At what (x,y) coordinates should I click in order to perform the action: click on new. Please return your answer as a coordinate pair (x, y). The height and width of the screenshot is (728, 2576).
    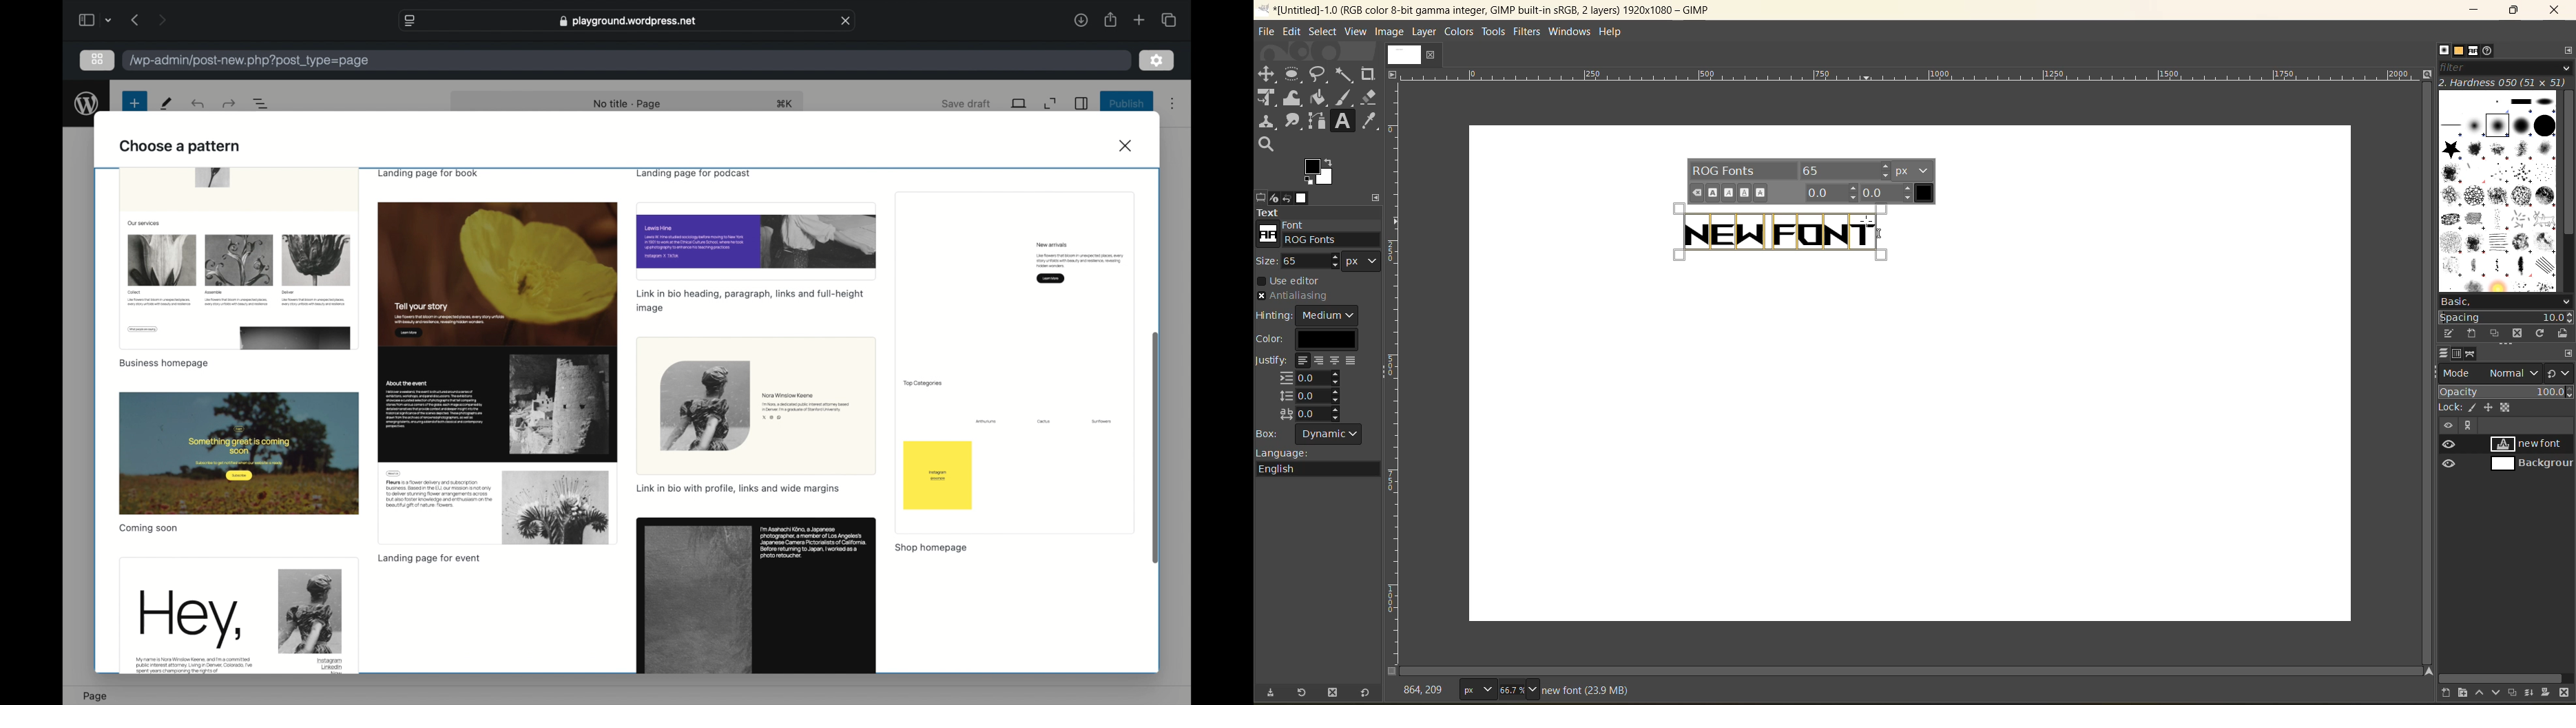
    Looking at the image, I should click on (135, 104).